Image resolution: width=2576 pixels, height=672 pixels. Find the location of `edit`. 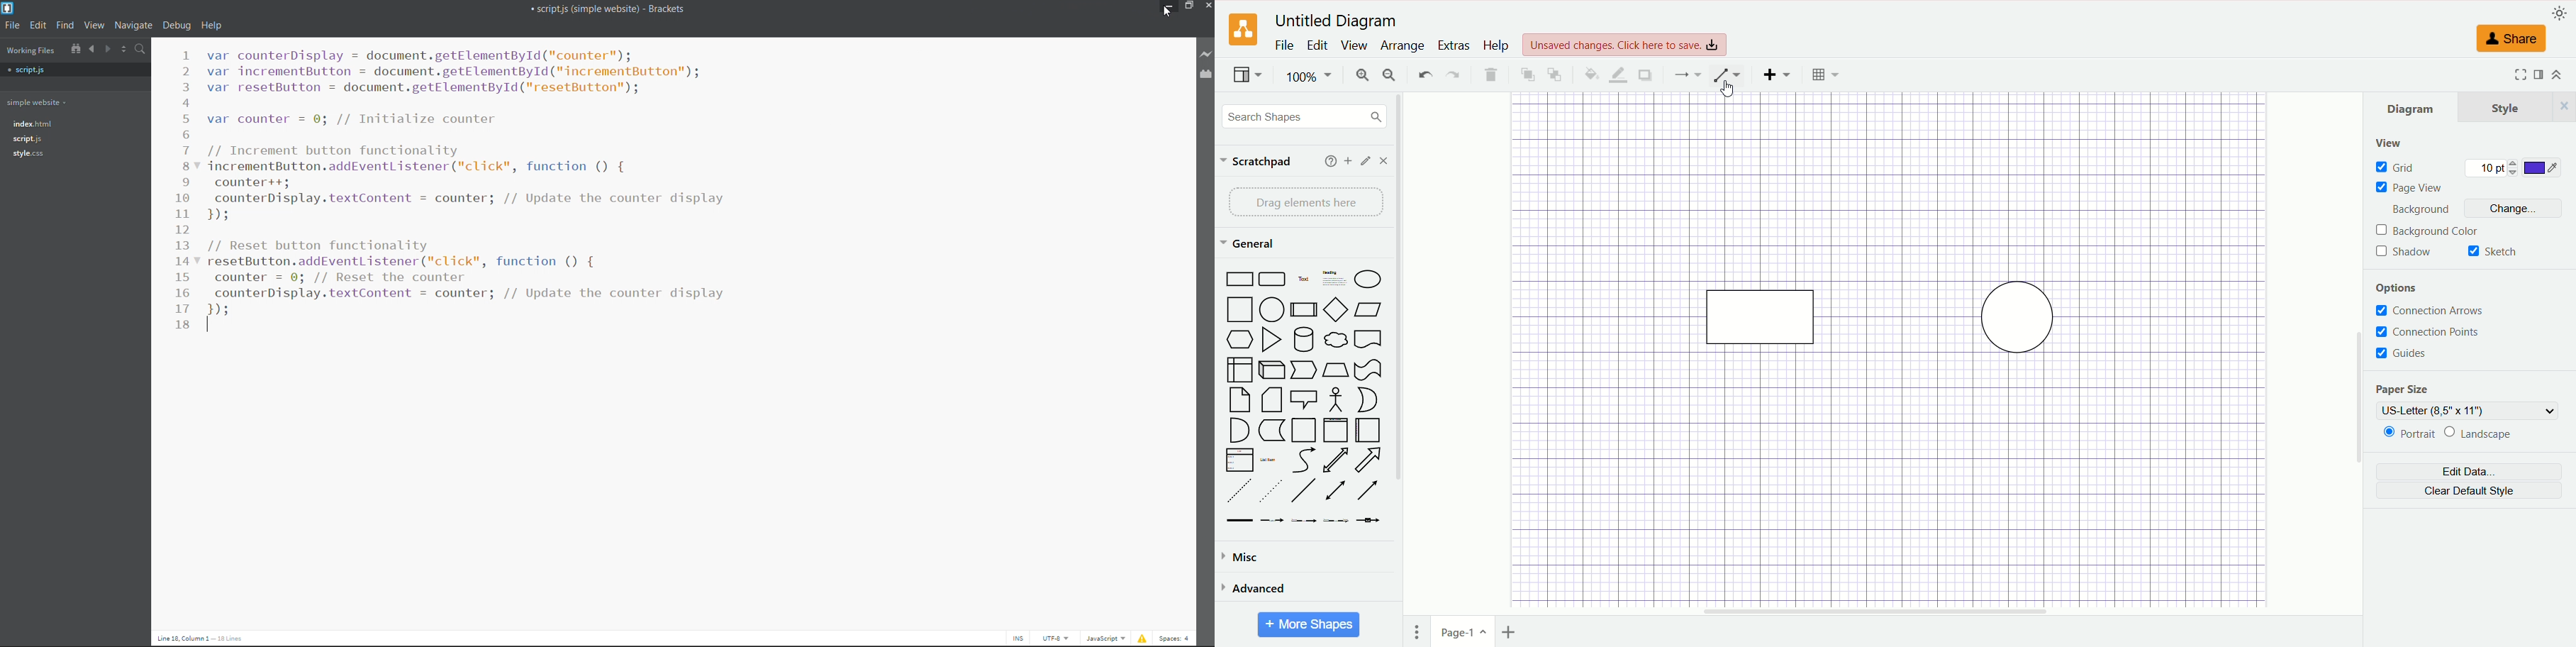

edit is located at coordinates (1317, 47).